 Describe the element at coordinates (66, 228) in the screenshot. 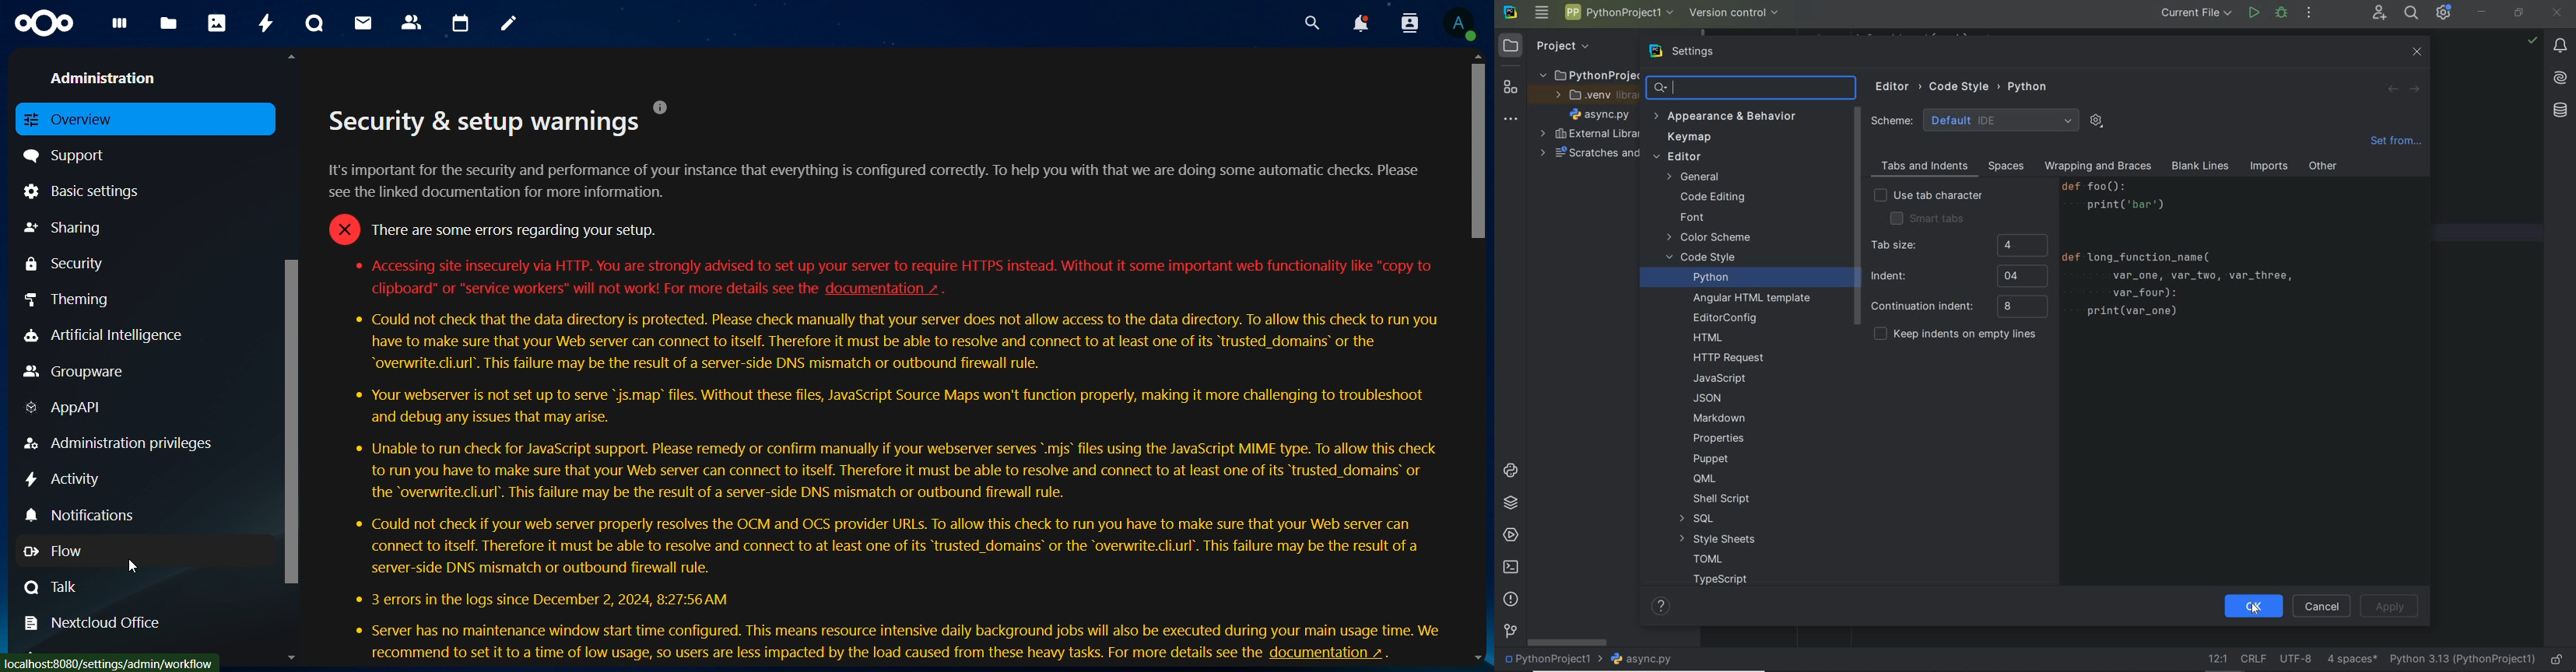

I see `sharing` at that location.